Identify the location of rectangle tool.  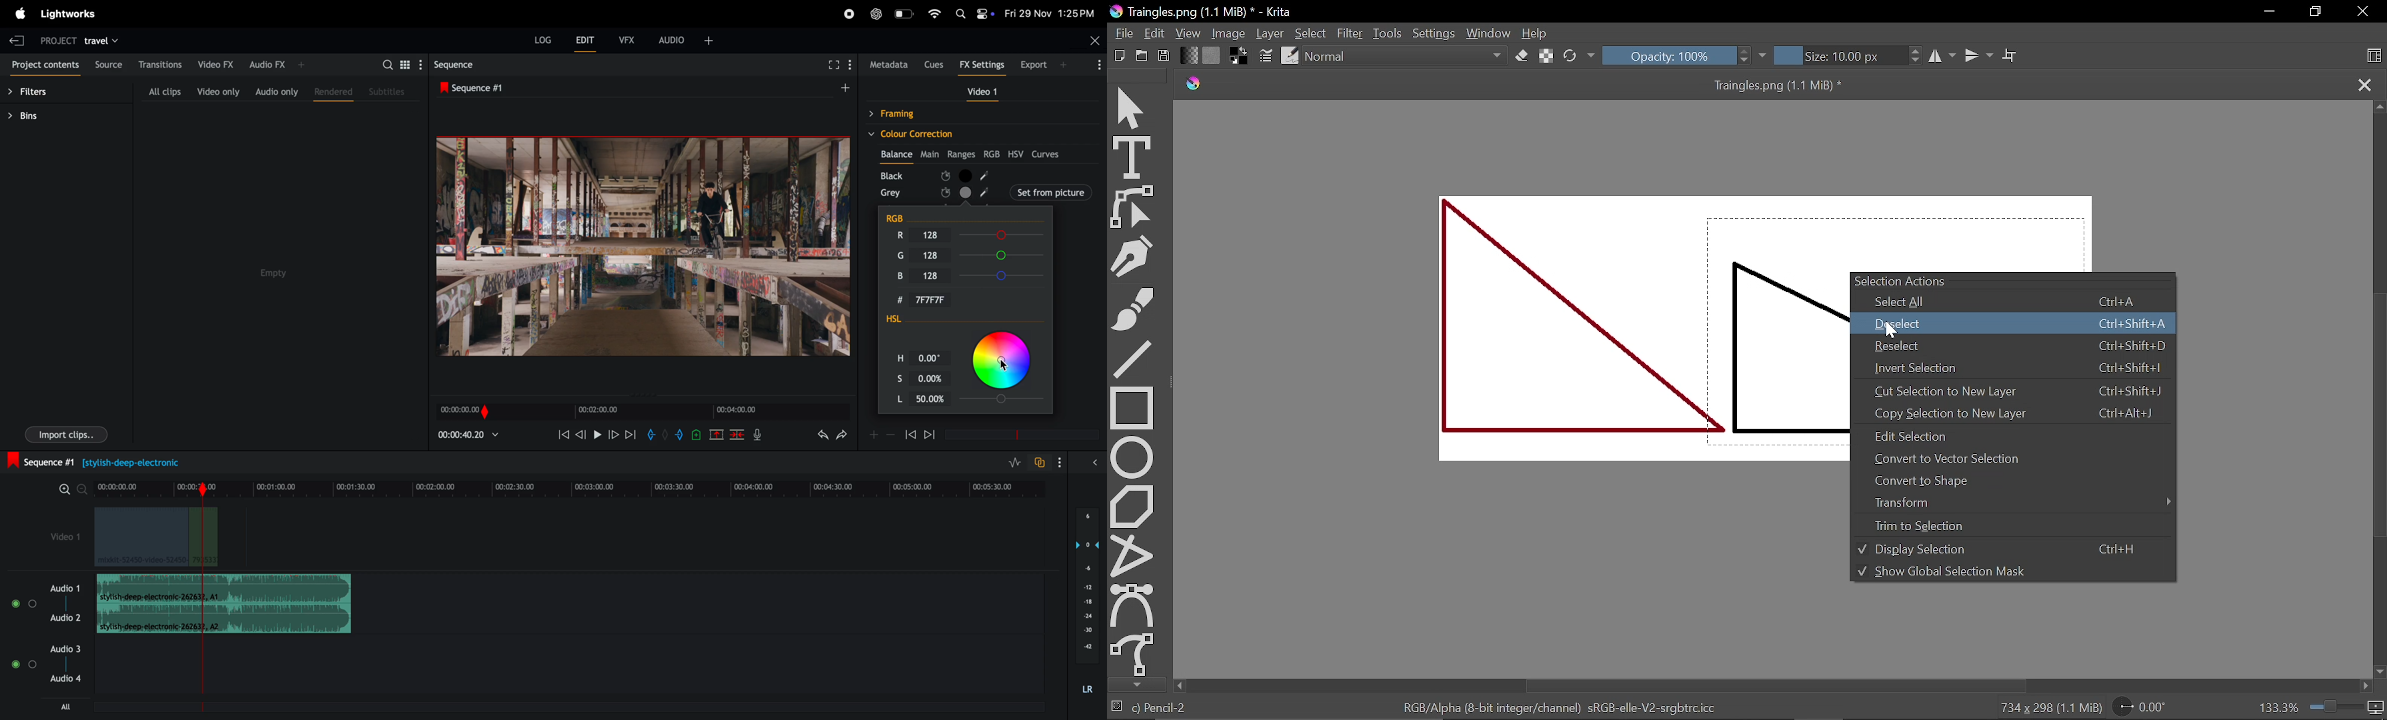
(1132, 408).